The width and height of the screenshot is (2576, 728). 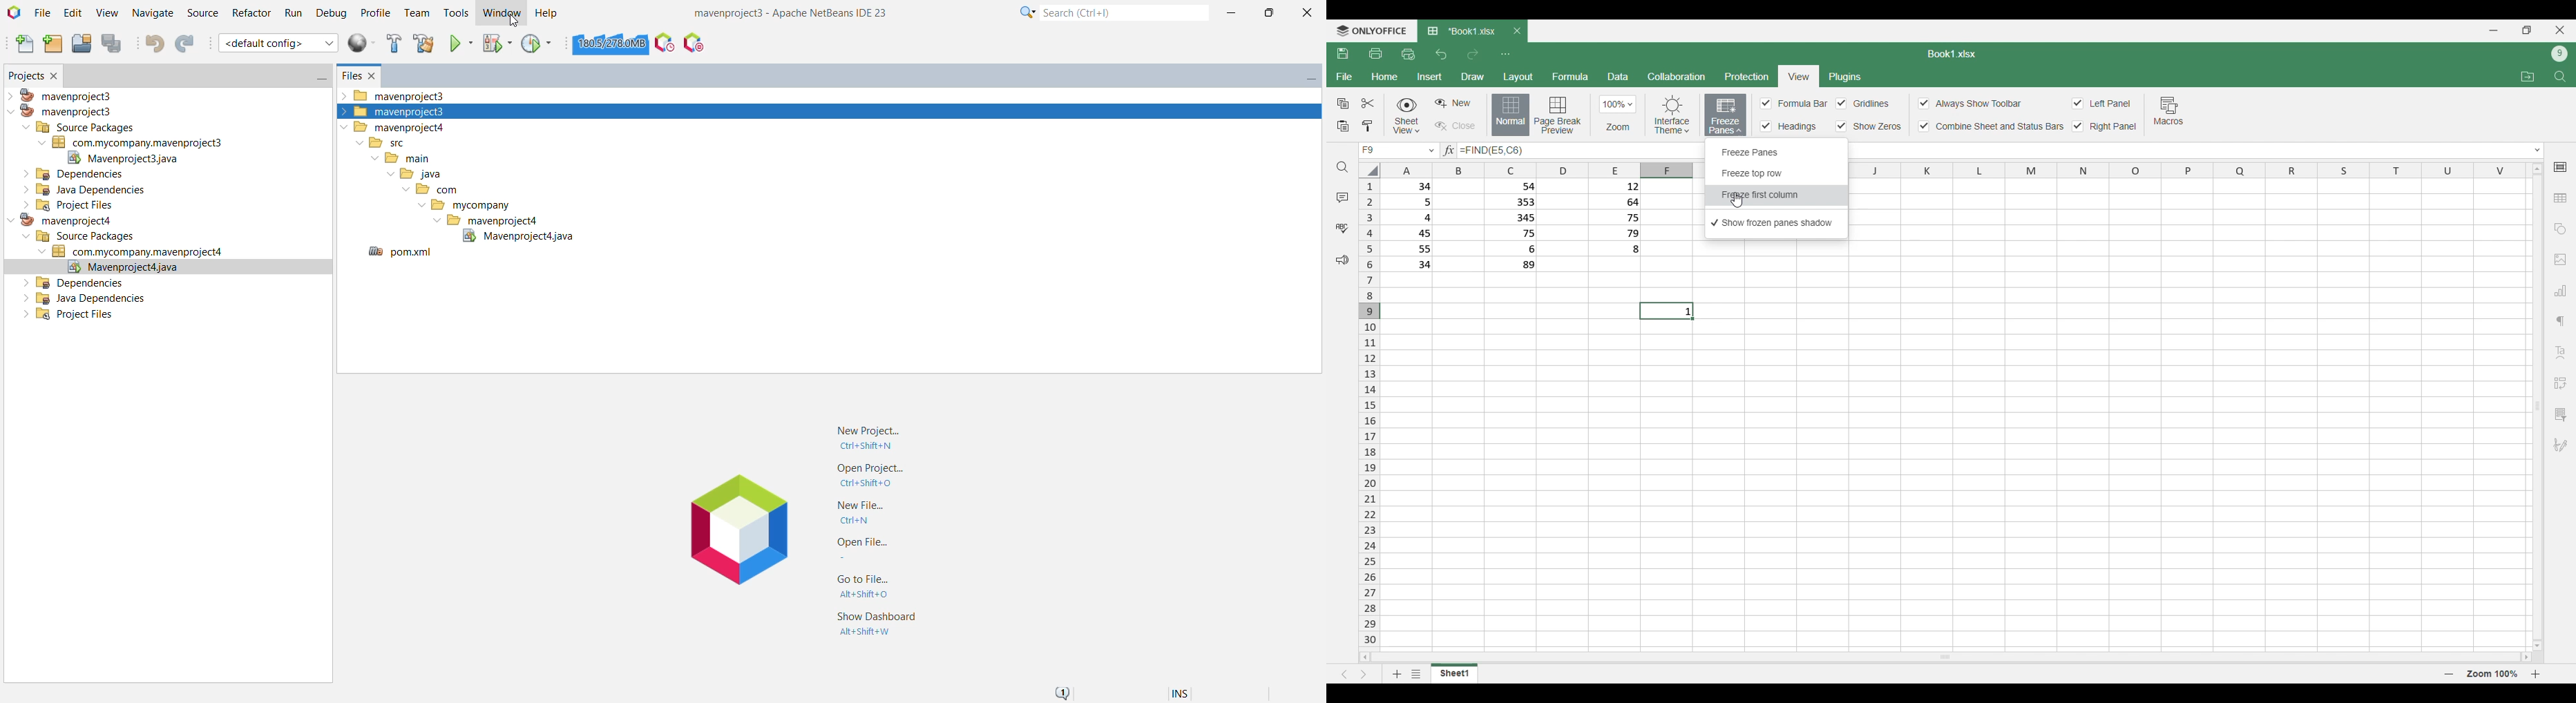 What do you see at coordinates (2561, 228) in the screenshot?
I see `Add shapes` at bounding box center [2561, 228].